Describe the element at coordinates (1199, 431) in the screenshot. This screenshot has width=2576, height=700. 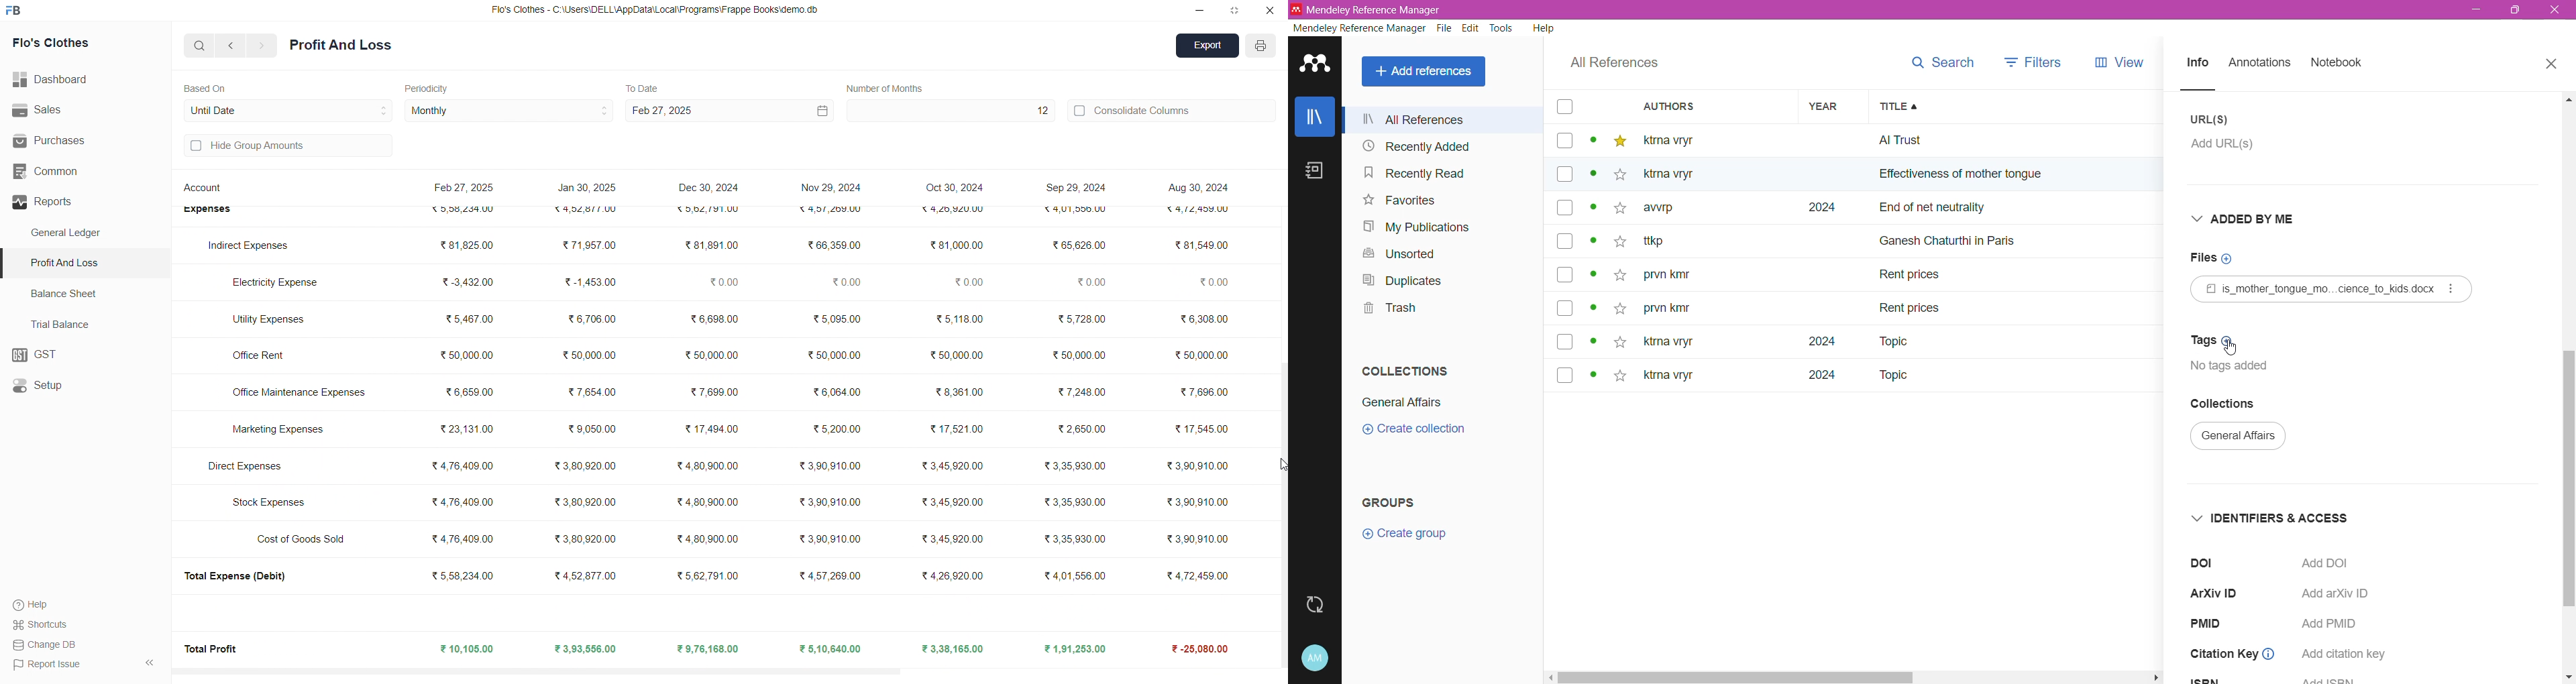
I see `17 545 00` at that location.